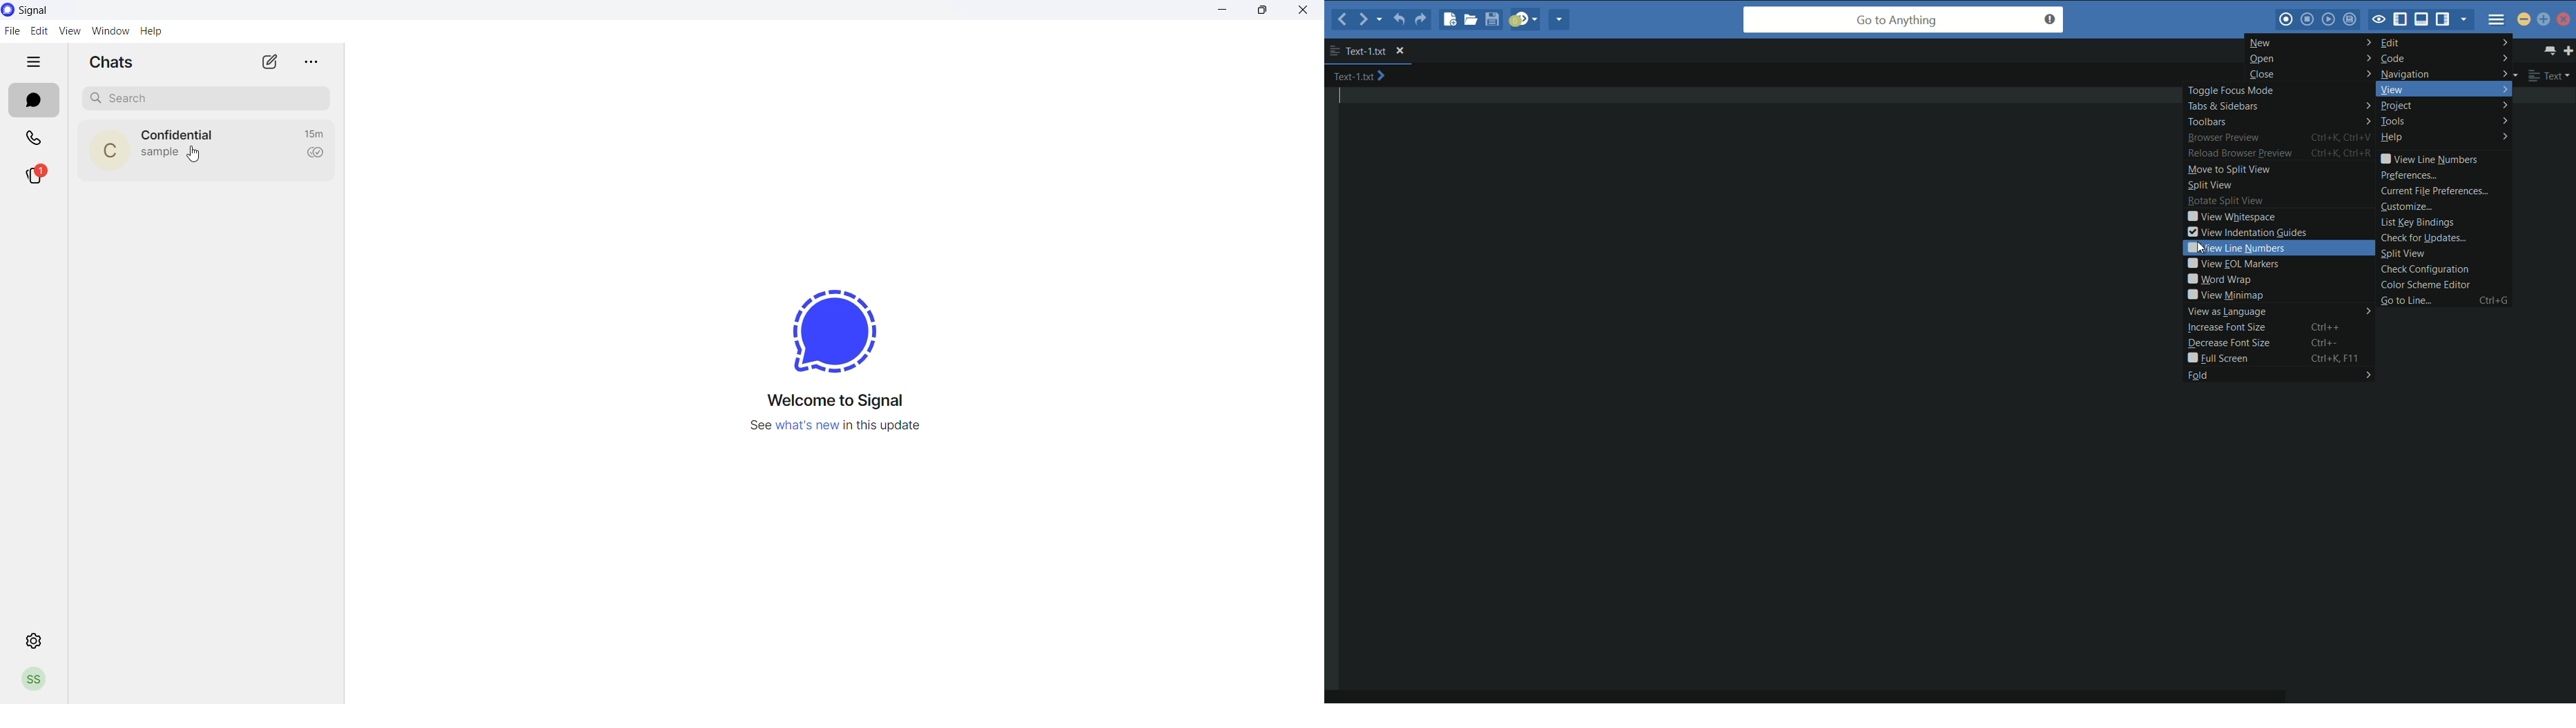 This screenshot has width=2576, height=728. What do you see at coordinates (2446, 138) in the screenshot?
I see `help` at bounding box center [2446, 138].